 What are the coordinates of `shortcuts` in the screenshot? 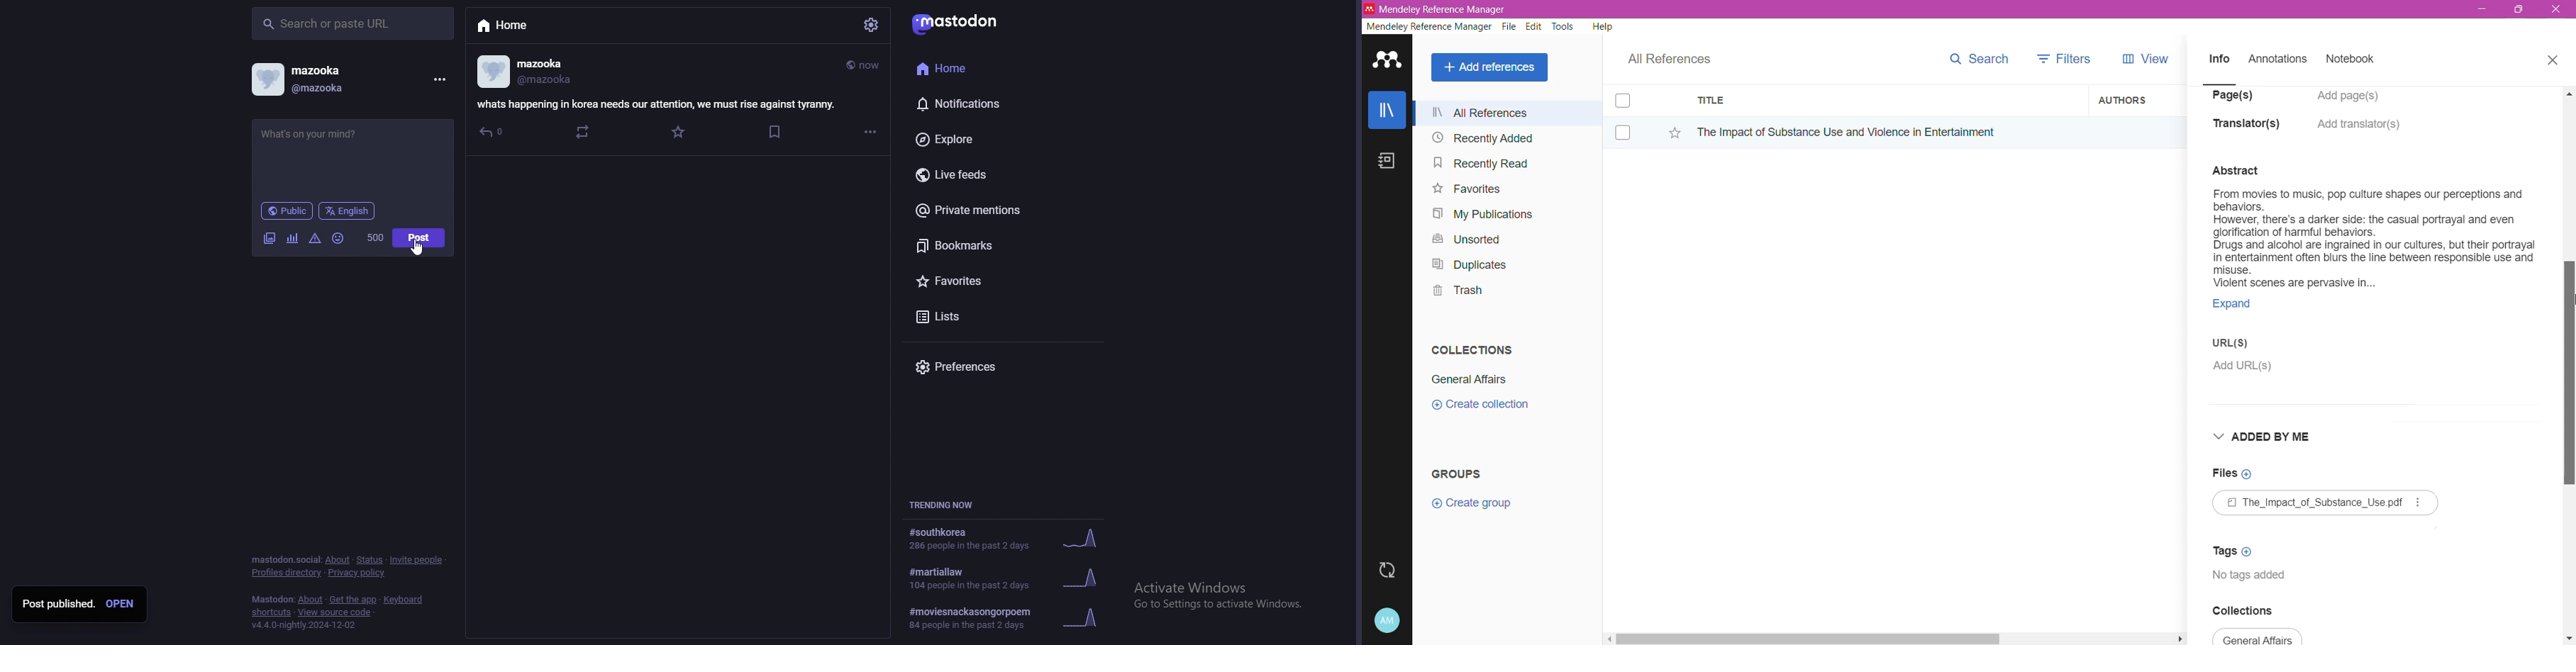 It's located at (270, 613).